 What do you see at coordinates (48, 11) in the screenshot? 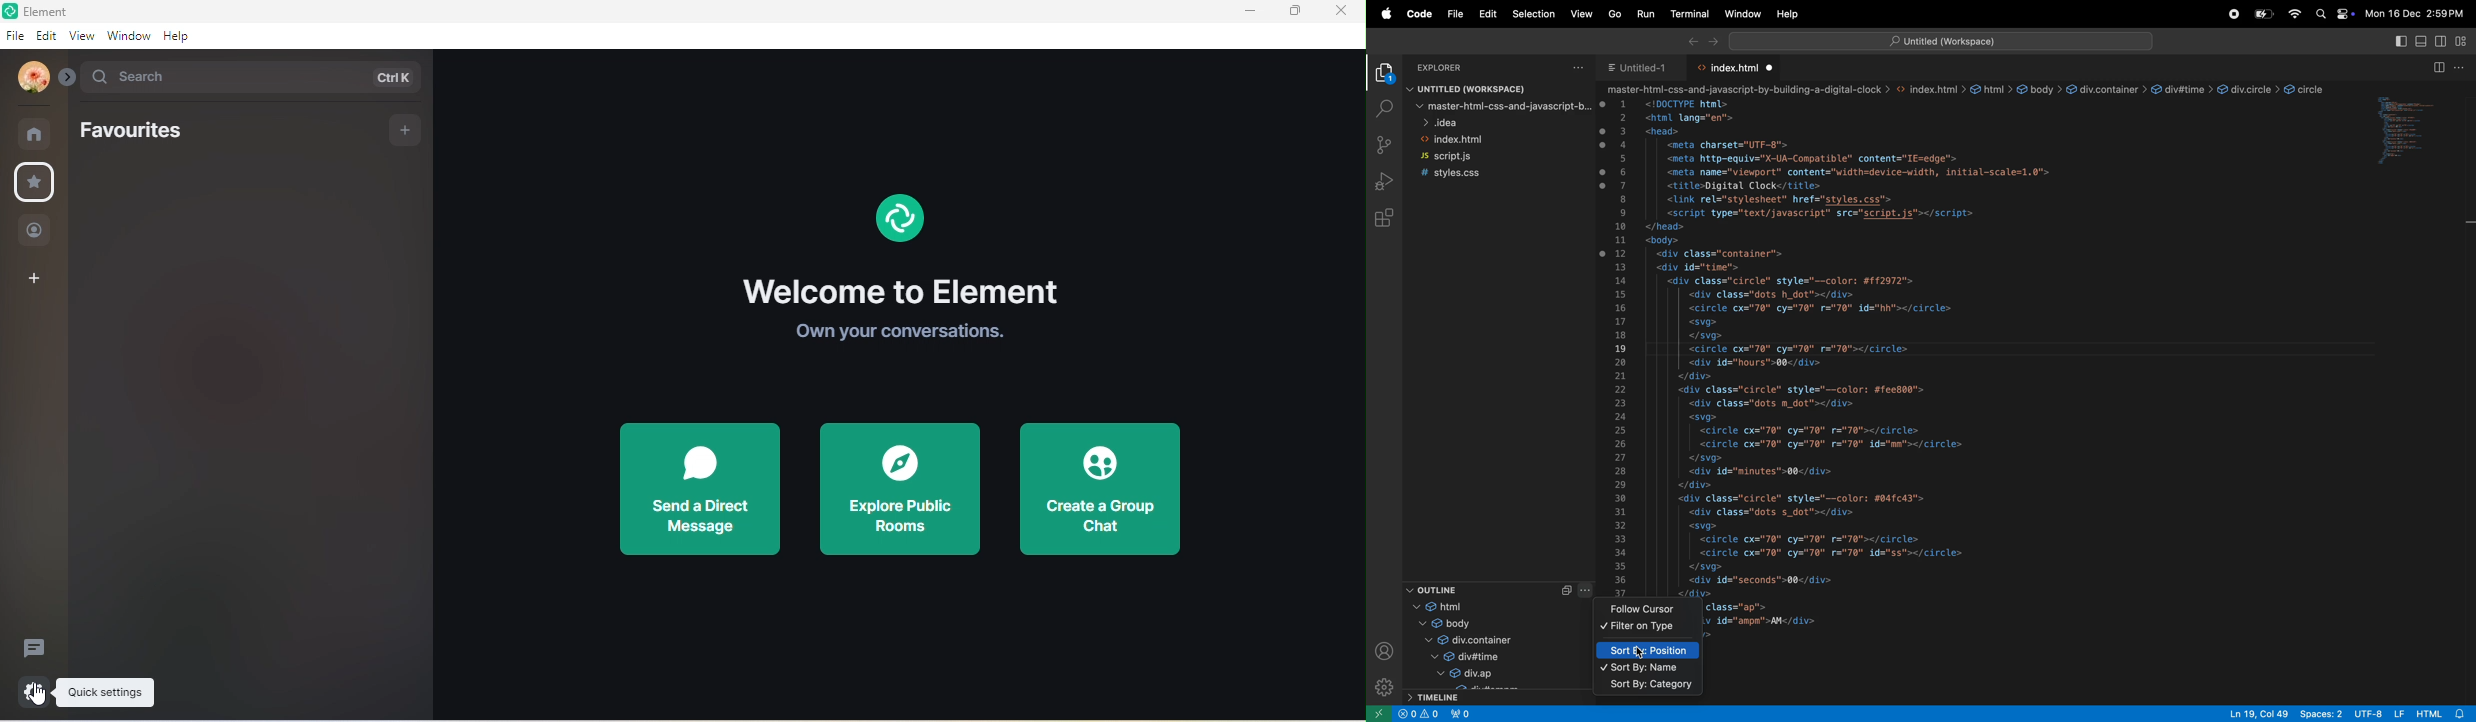
I see `title` at bounding box center [48, 11].